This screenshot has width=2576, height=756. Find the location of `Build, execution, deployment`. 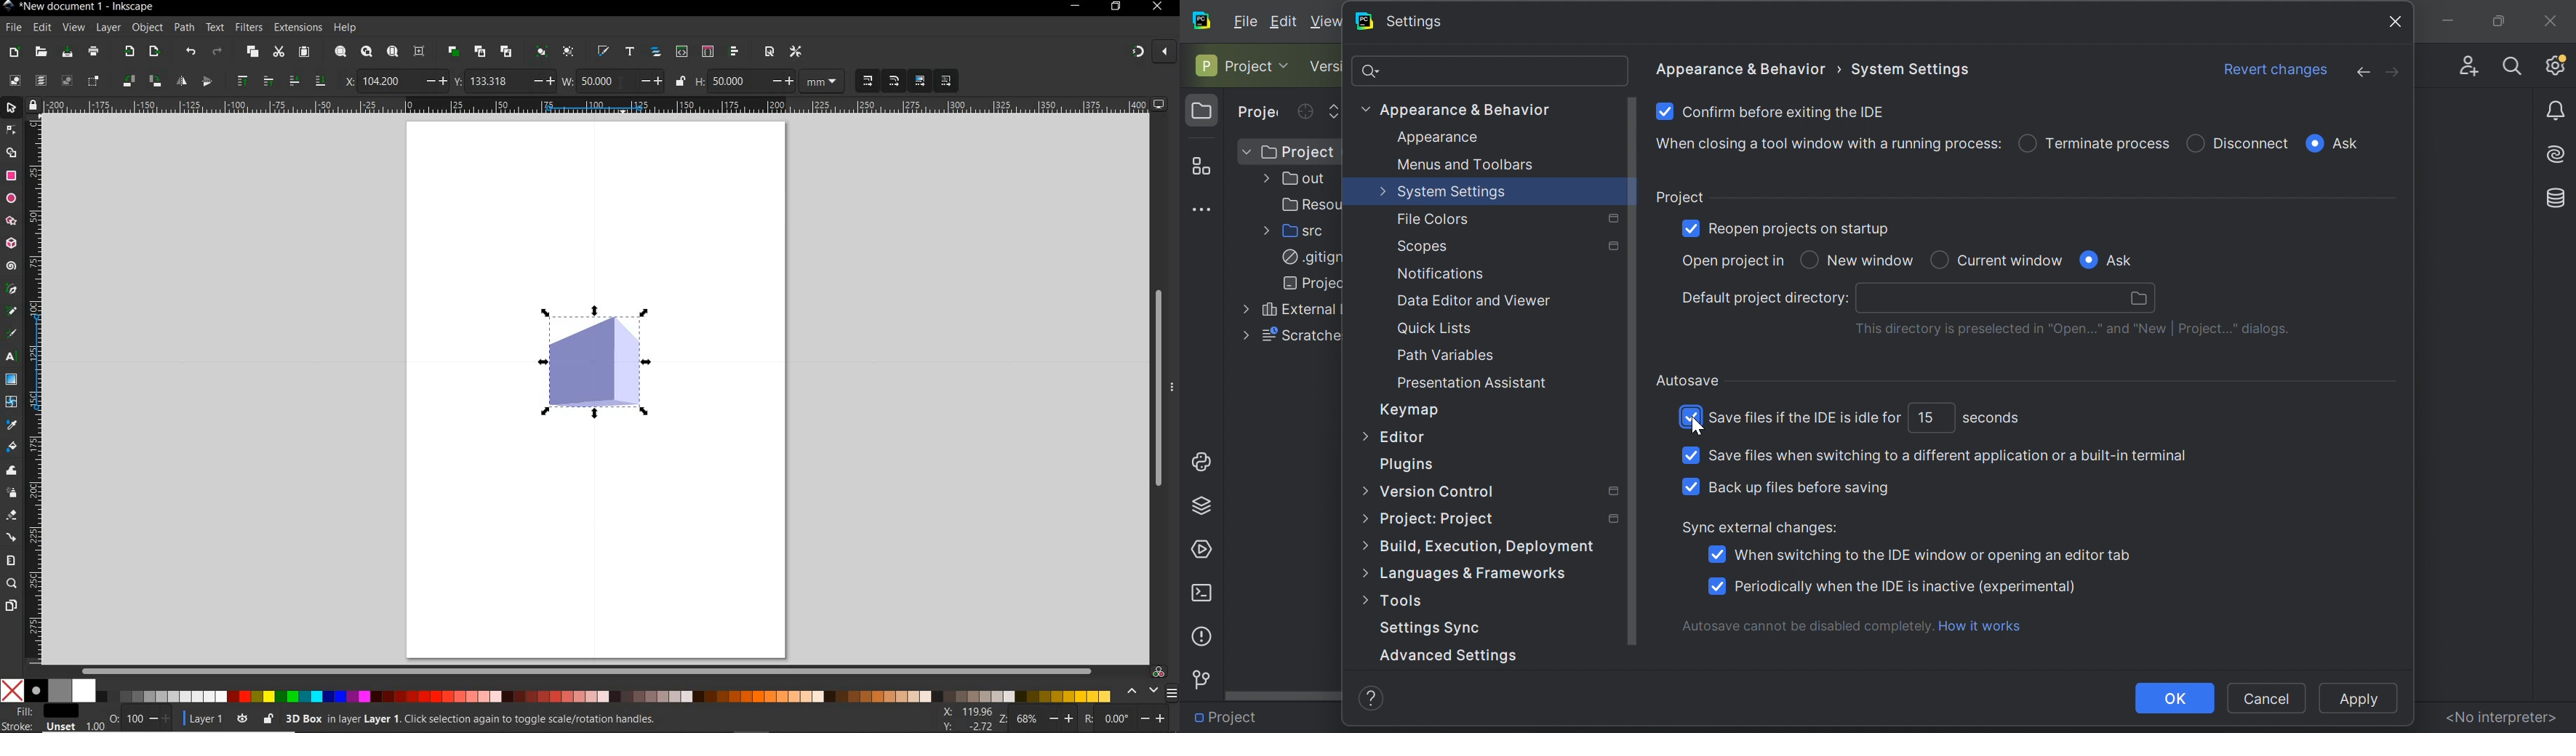

Build, execution, deployment is located at coordinates (1496, 545).